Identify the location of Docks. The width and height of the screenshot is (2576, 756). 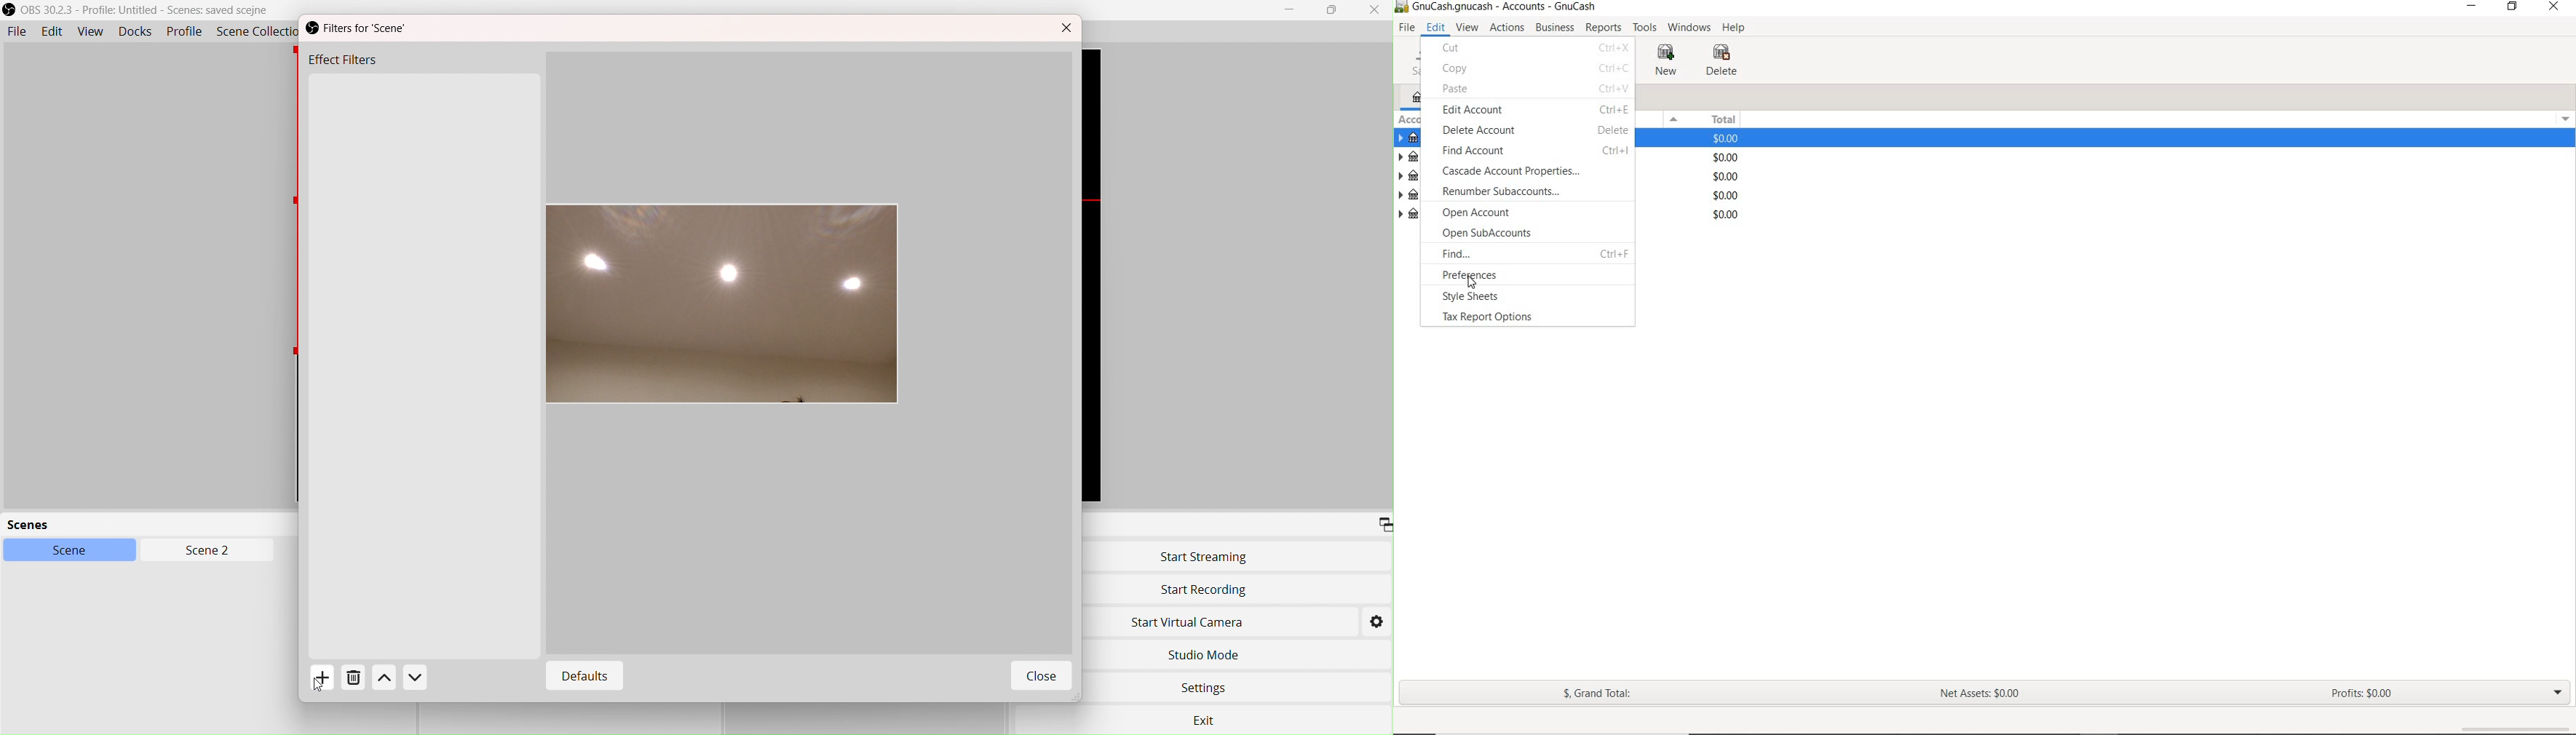
(139, 33).